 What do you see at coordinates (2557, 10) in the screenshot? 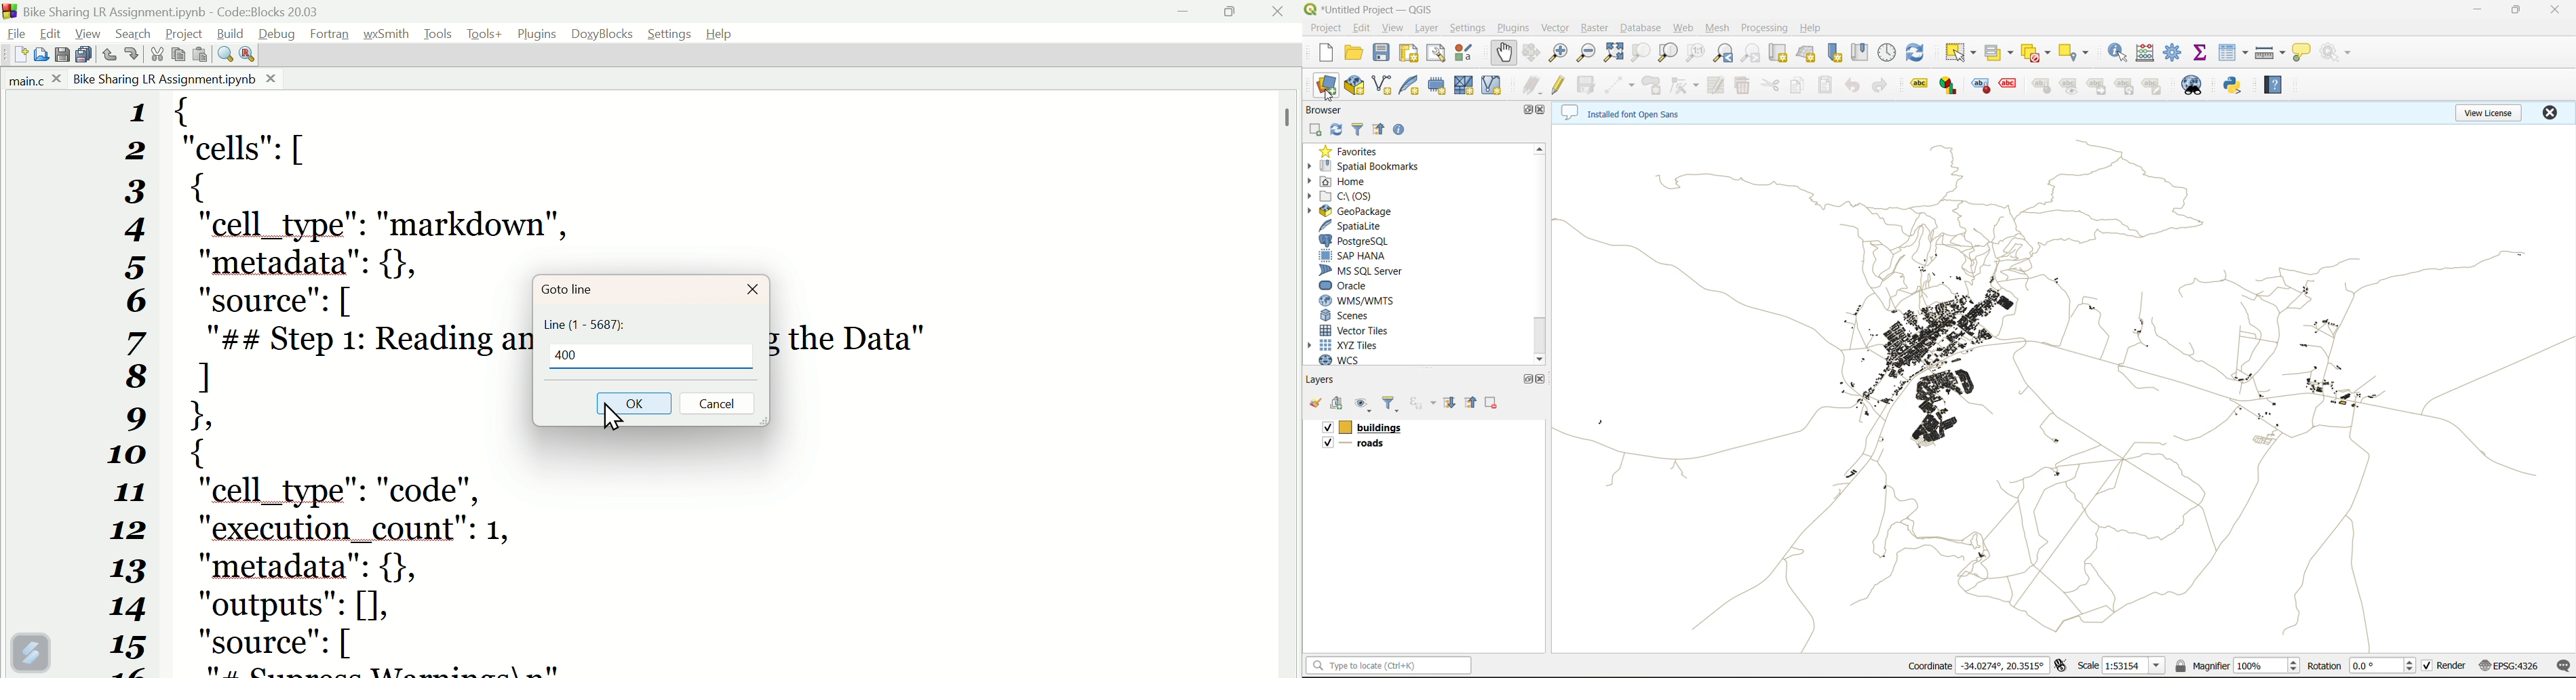
I see `close` at bounding box center [2557, 10].